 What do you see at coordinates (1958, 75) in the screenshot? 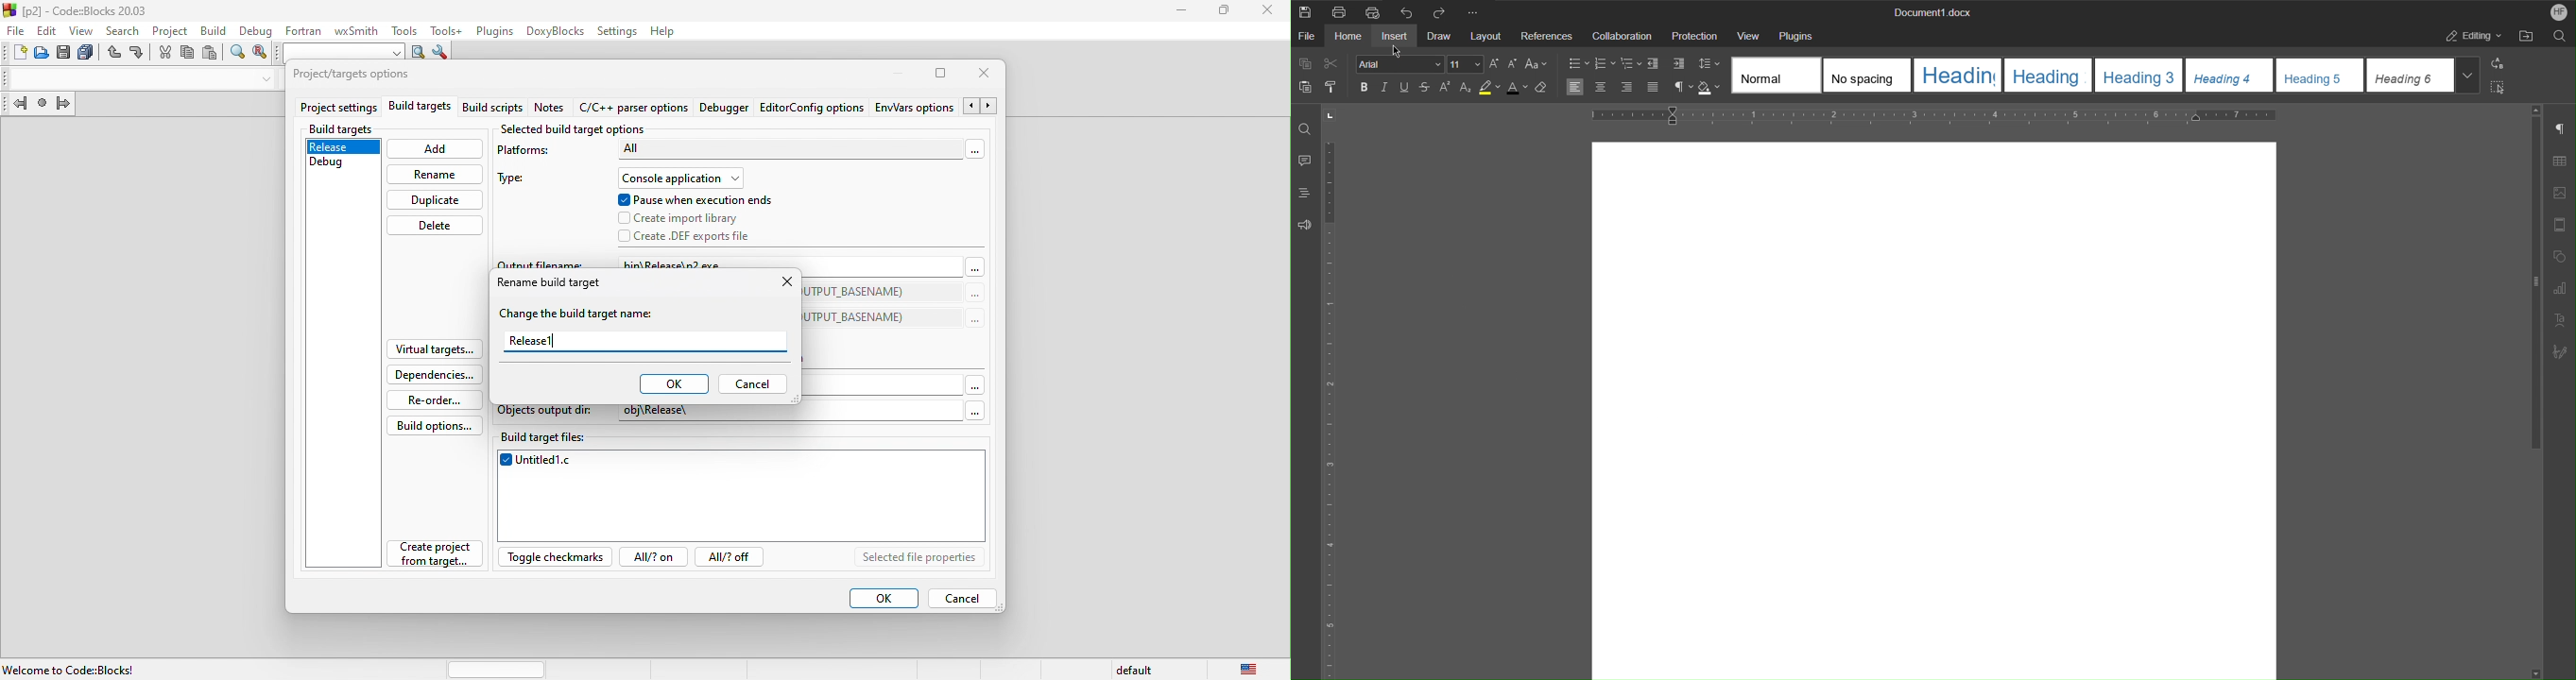
I see `Heading 1` at bounding box center [1958, 75].